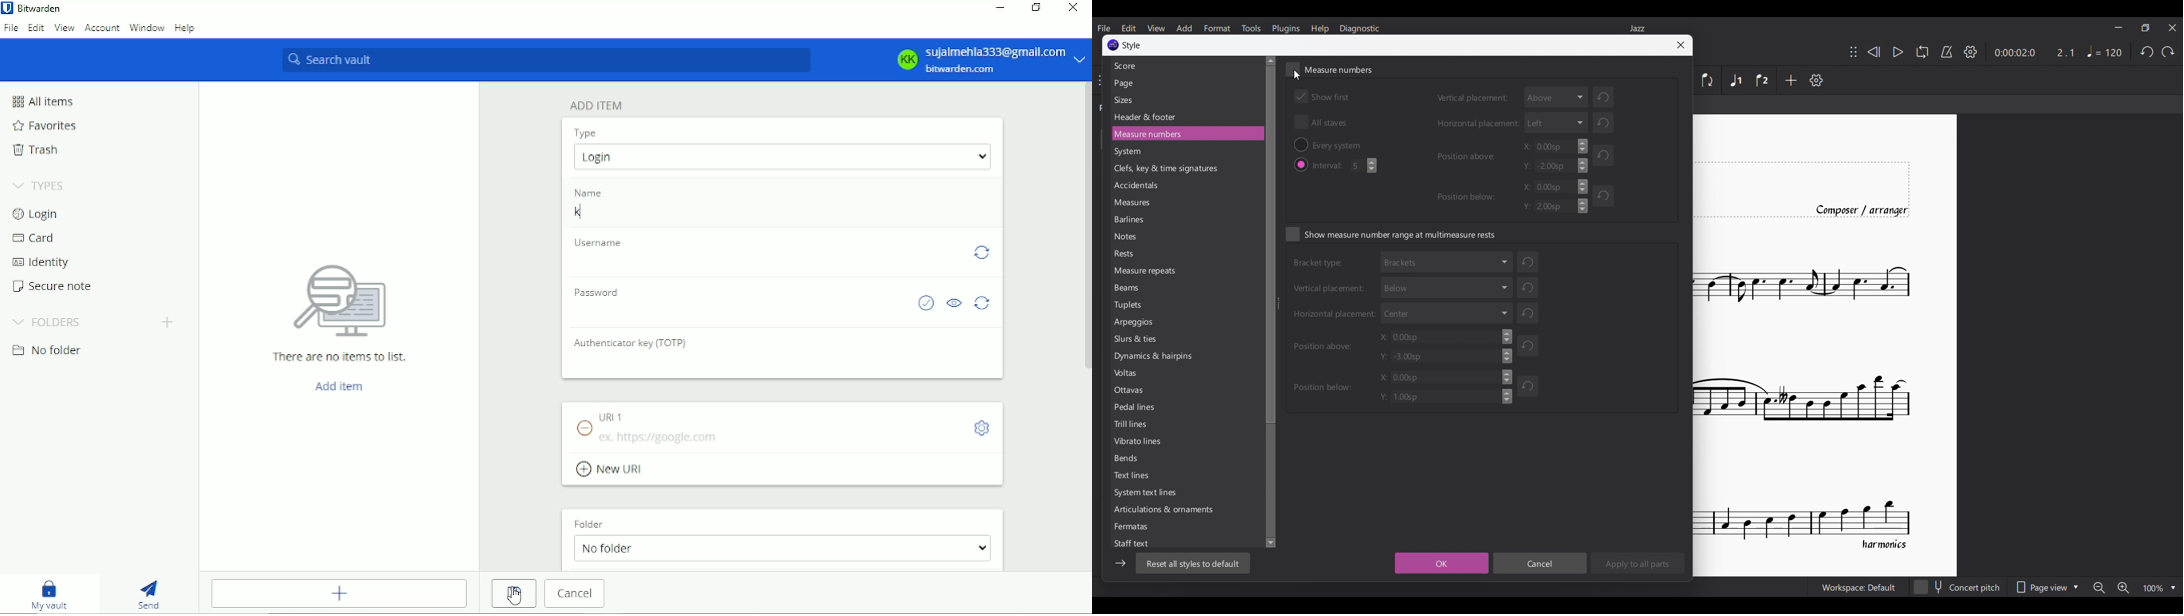  Describe the element at coordinates (2135, 587) in the screenshot. I see `Zoom options` at that location.